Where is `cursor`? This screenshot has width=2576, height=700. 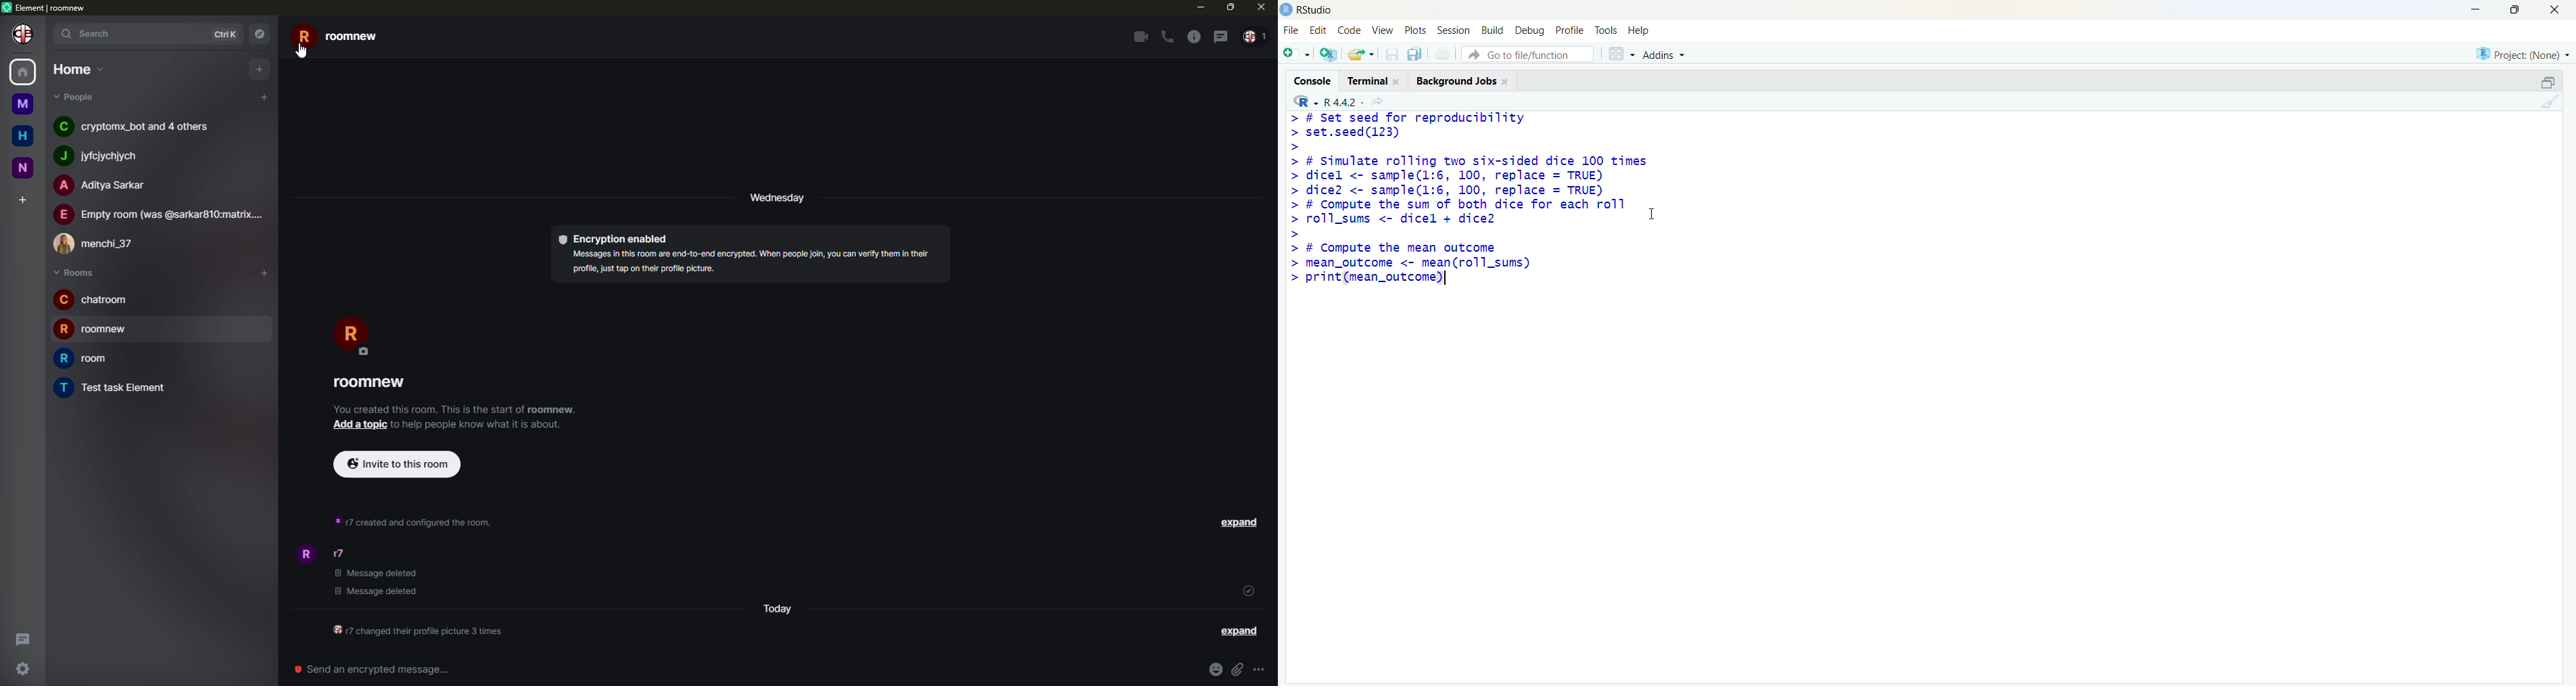
cursor is located at coordinates (1651, 214).